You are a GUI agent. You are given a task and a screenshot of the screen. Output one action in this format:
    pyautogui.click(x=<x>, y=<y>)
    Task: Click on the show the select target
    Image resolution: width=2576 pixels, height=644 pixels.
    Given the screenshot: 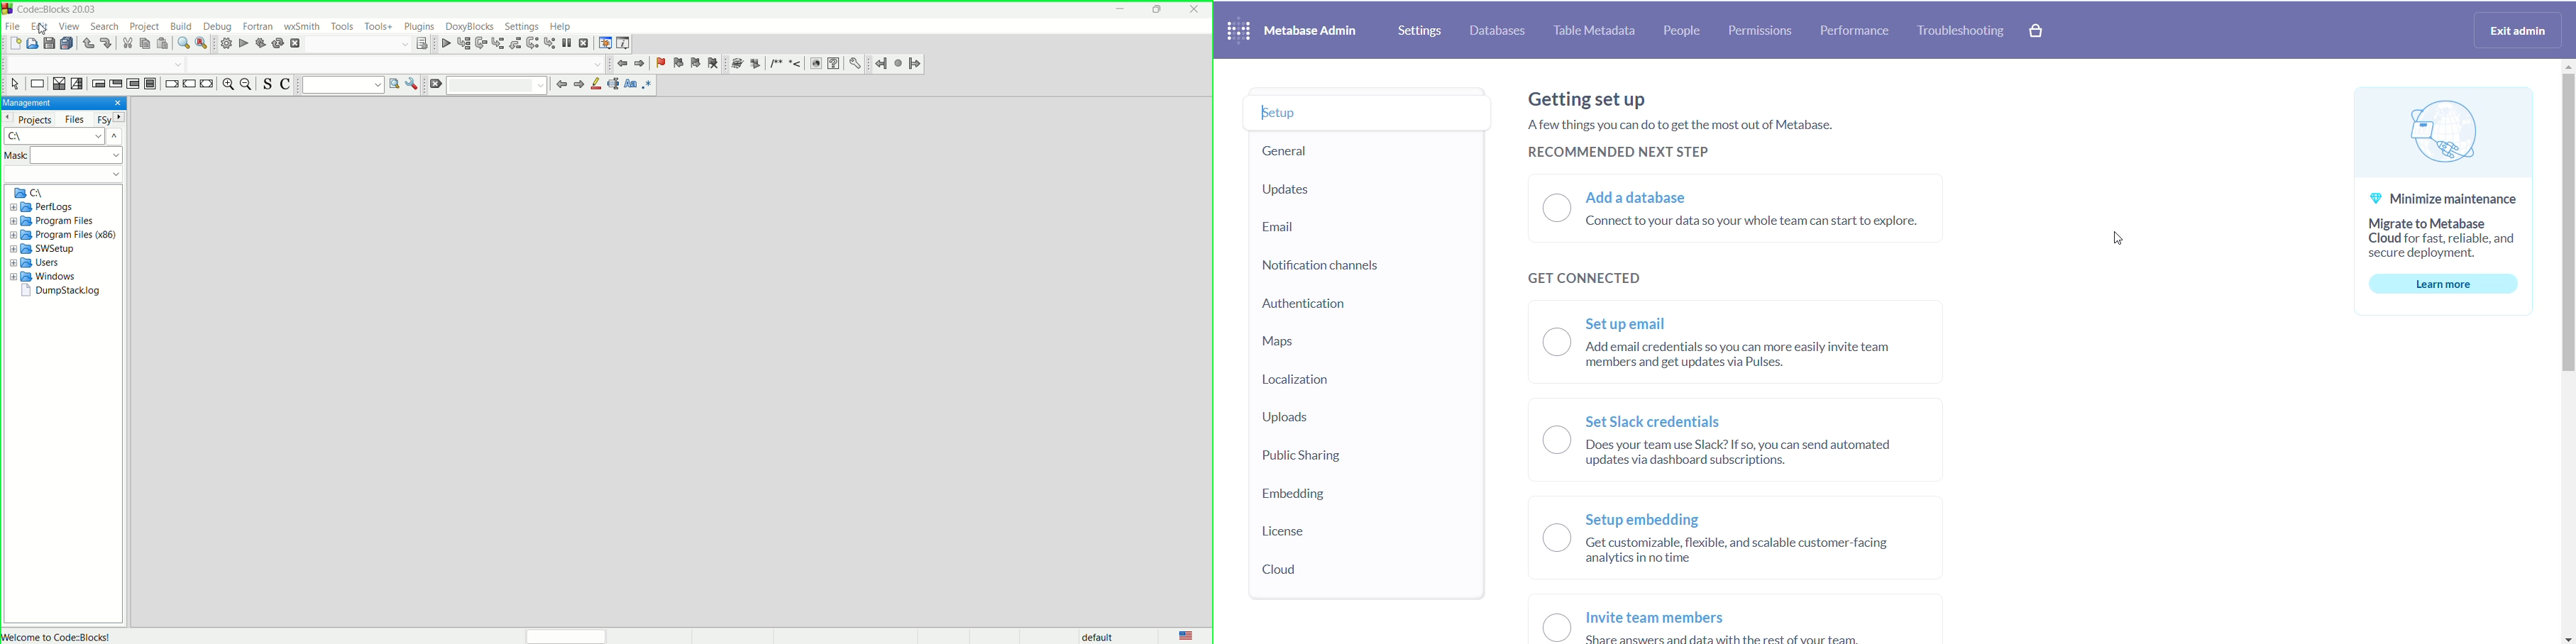 What is the action you would take?
    pyautogui.click(x=423, y=43)
    